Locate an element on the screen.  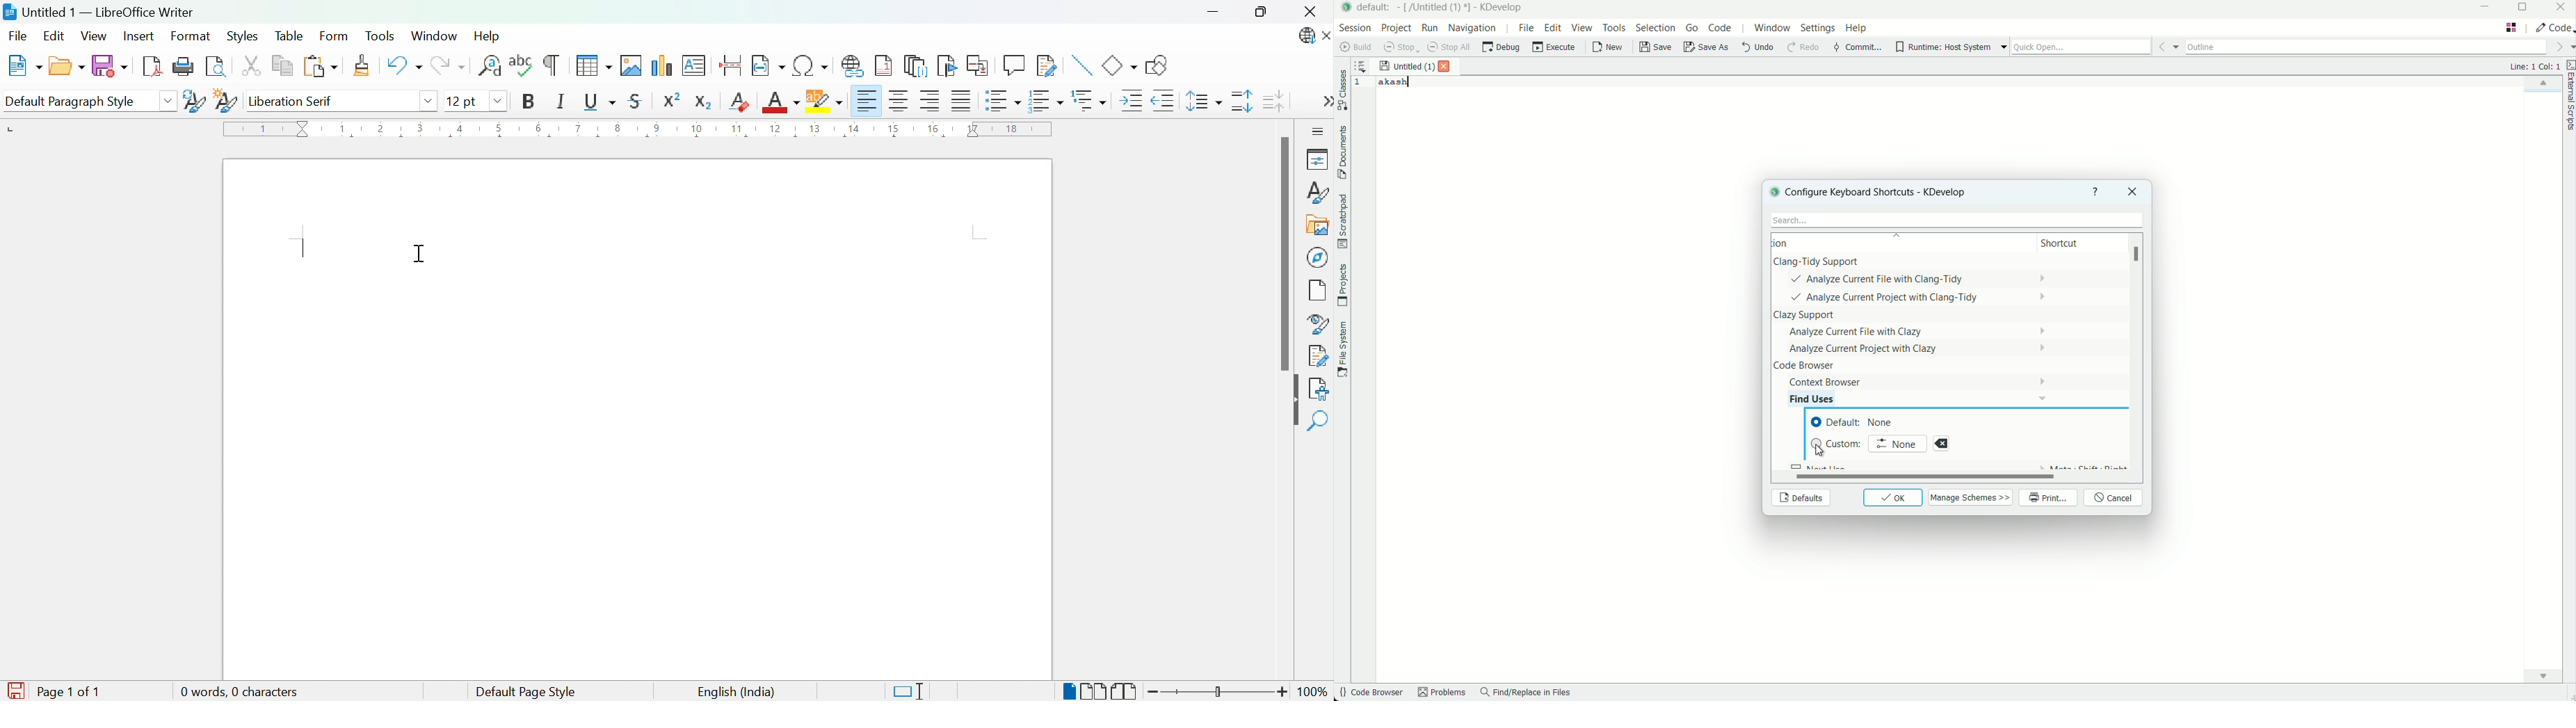
Manage Settings is located at coordinates (1318, 355).